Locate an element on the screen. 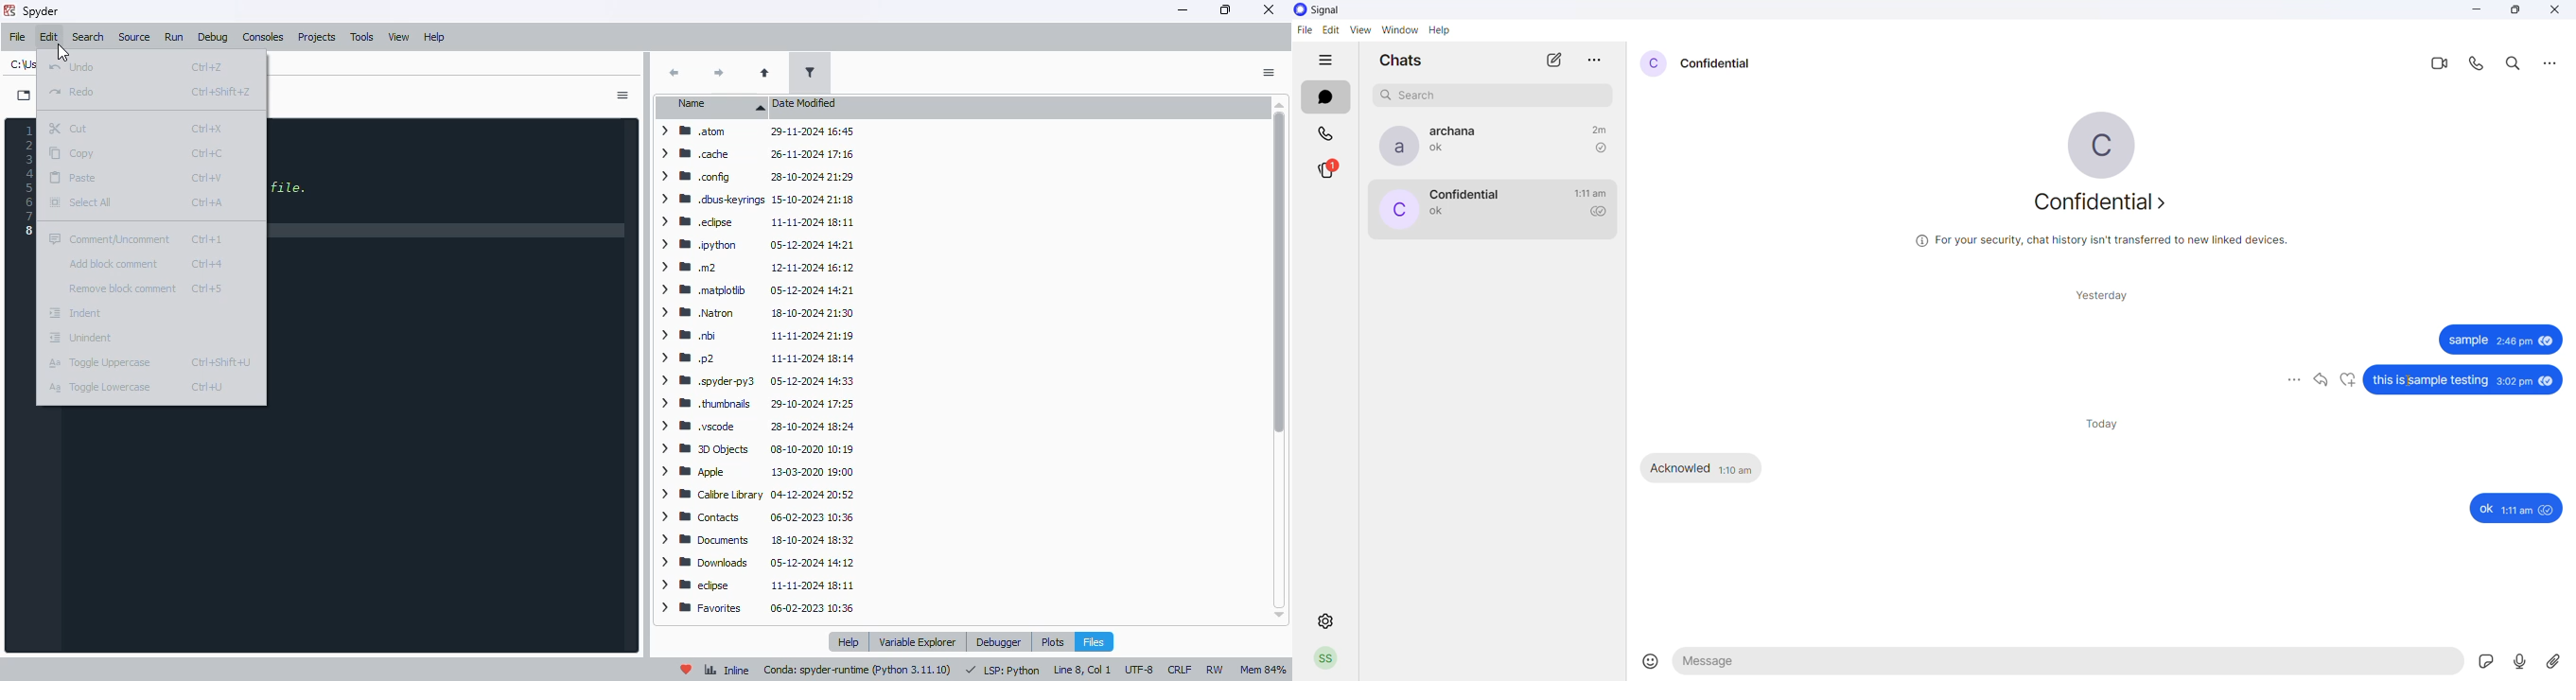 The width and height of the screenshot is (2576, 700). help is located at coordinates (850, 642).